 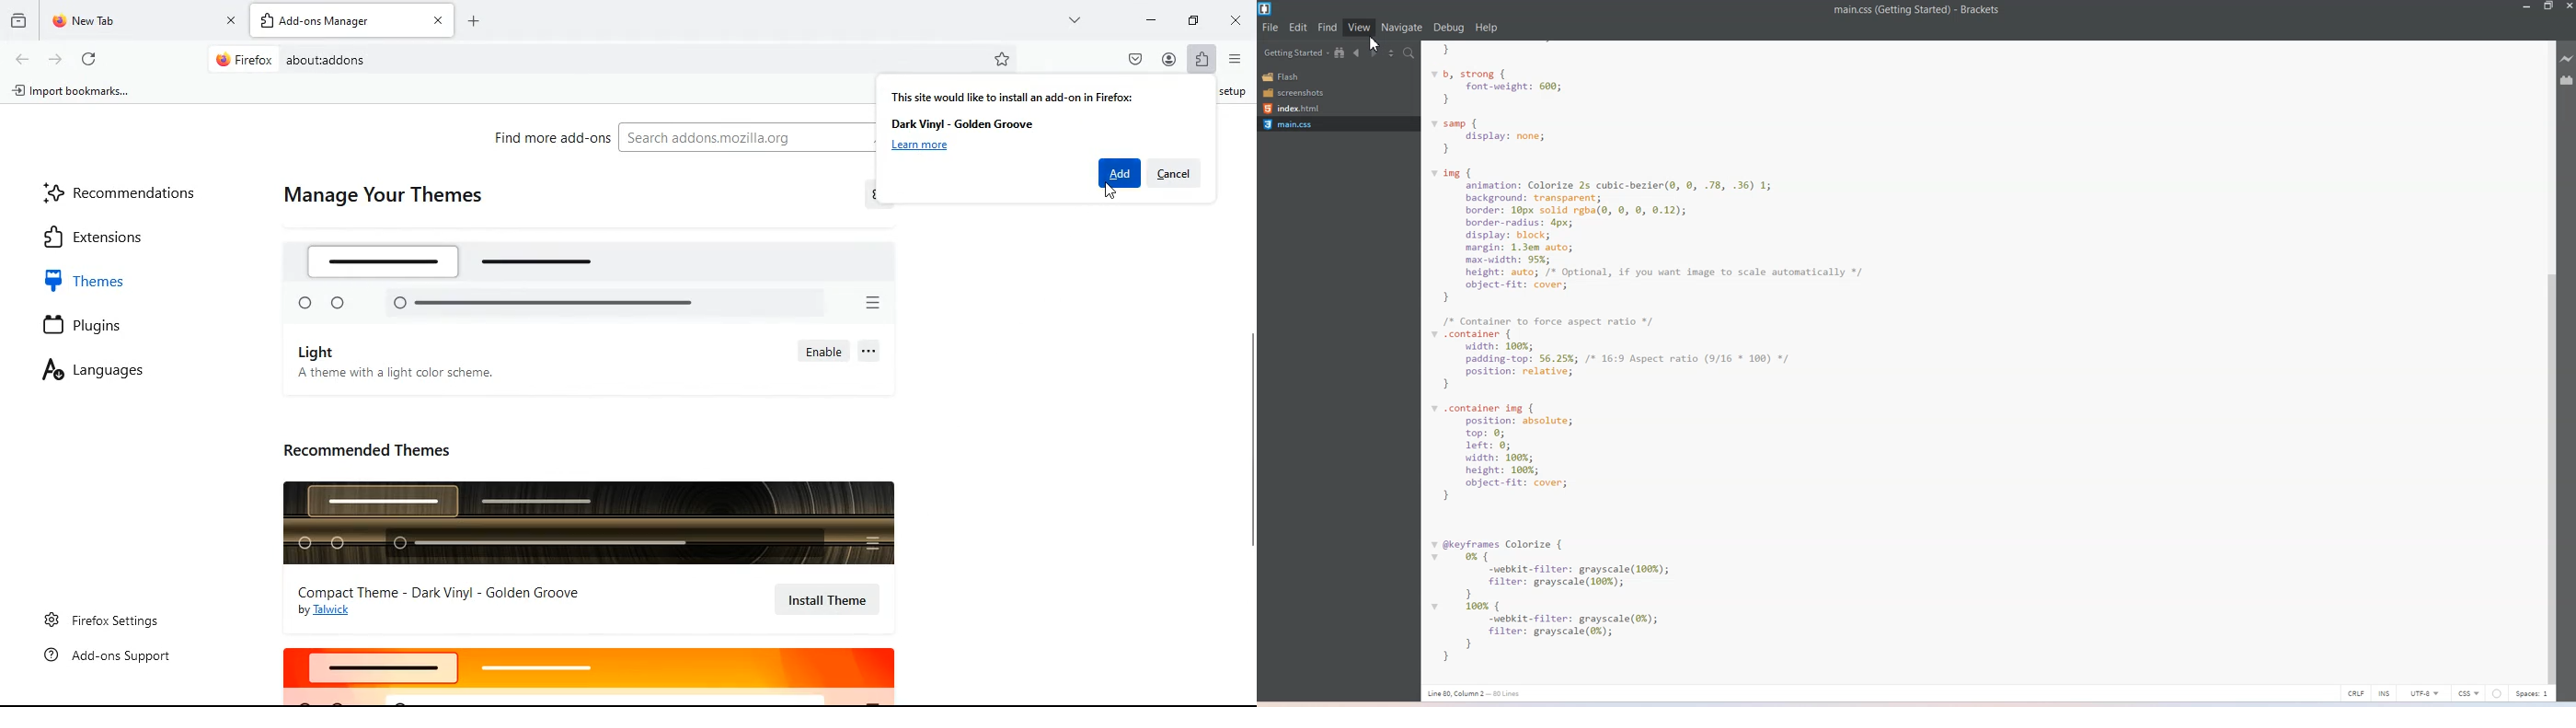 What do you see at coordinates (1188, 20) in the screenshot?
I see `maximize` at bounding box center [1188, 20].